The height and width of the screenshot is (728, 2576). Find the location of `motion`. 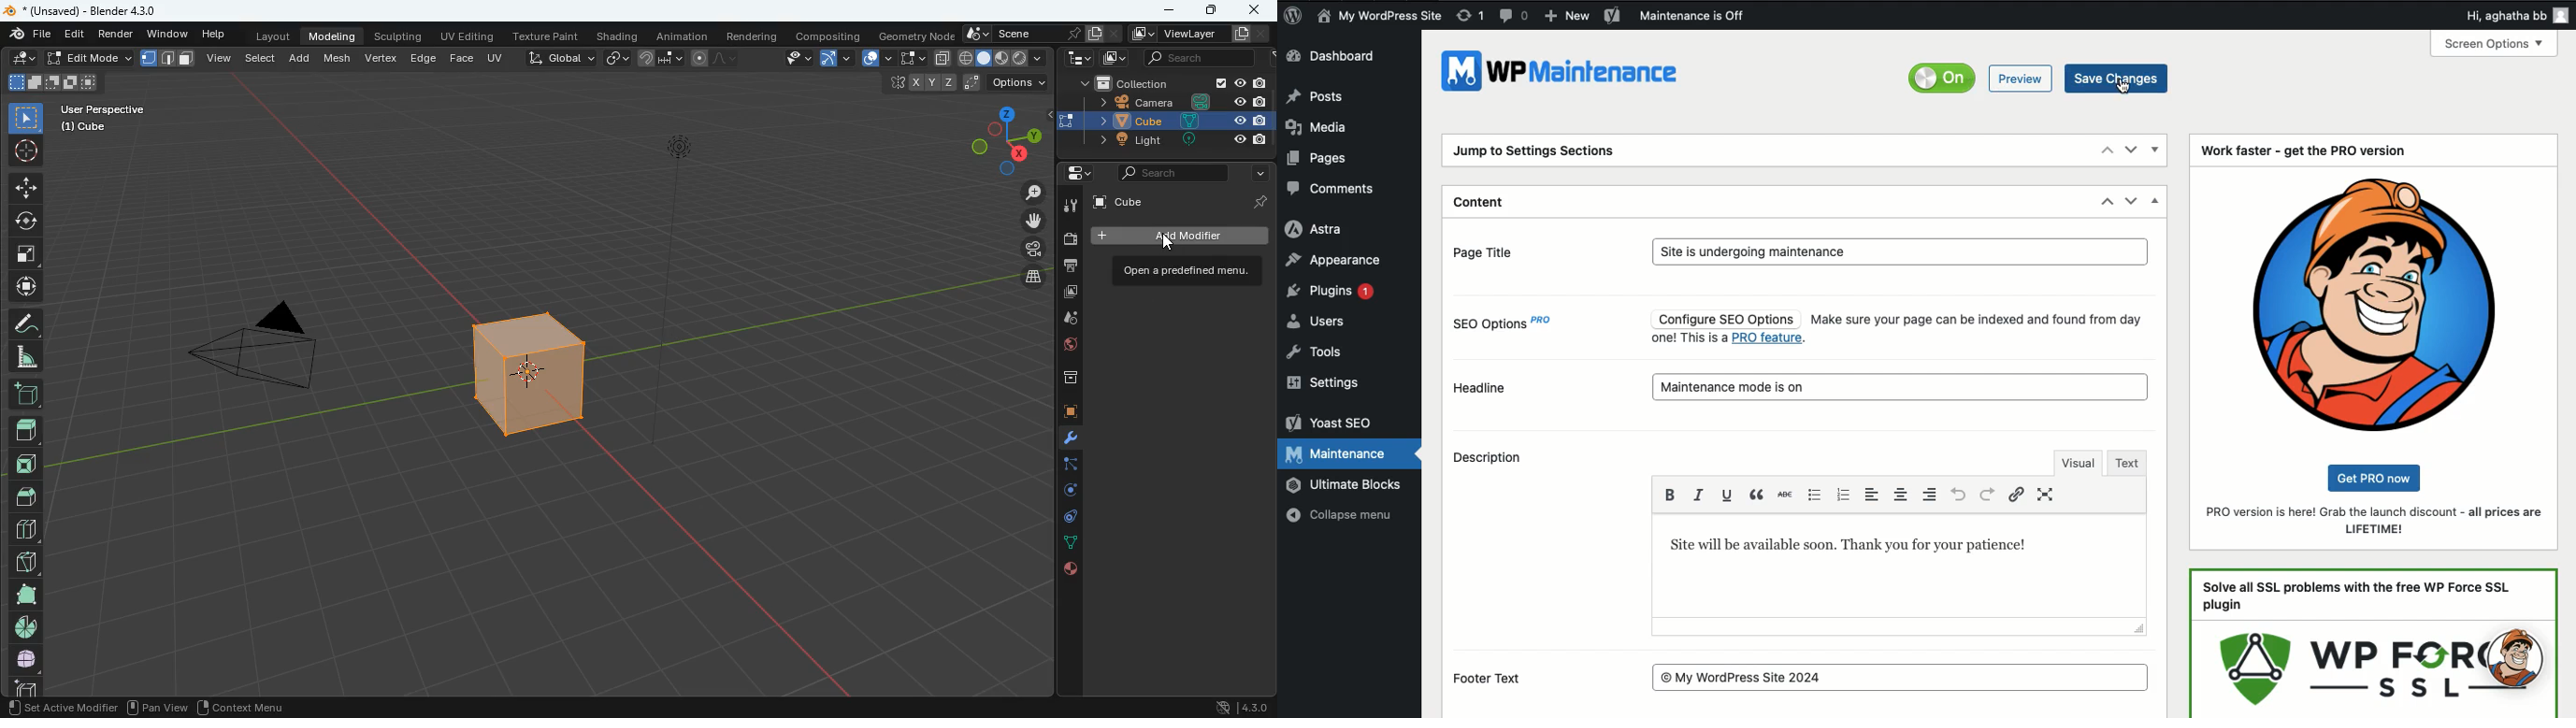

motion is located at coordinates (1180, 366).